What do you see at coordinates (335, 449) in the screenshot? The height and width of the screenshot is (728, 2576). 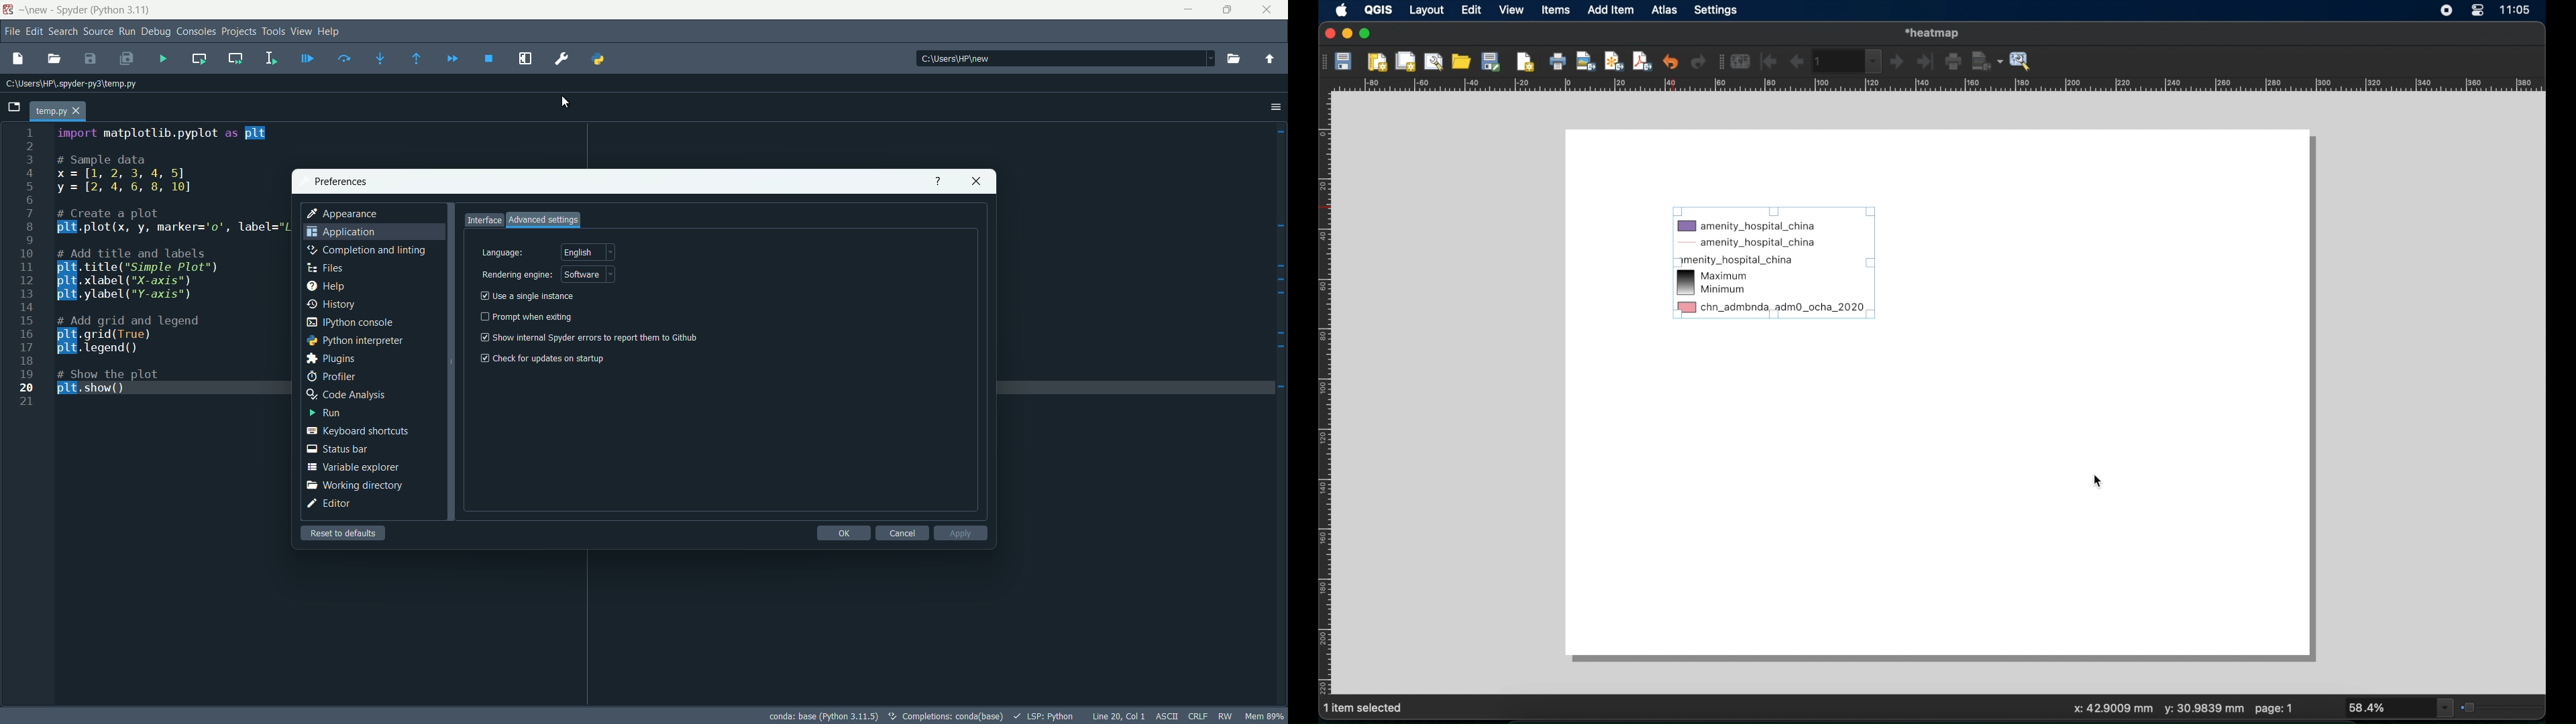 I see `status bar` at bounding box center [335, 449].